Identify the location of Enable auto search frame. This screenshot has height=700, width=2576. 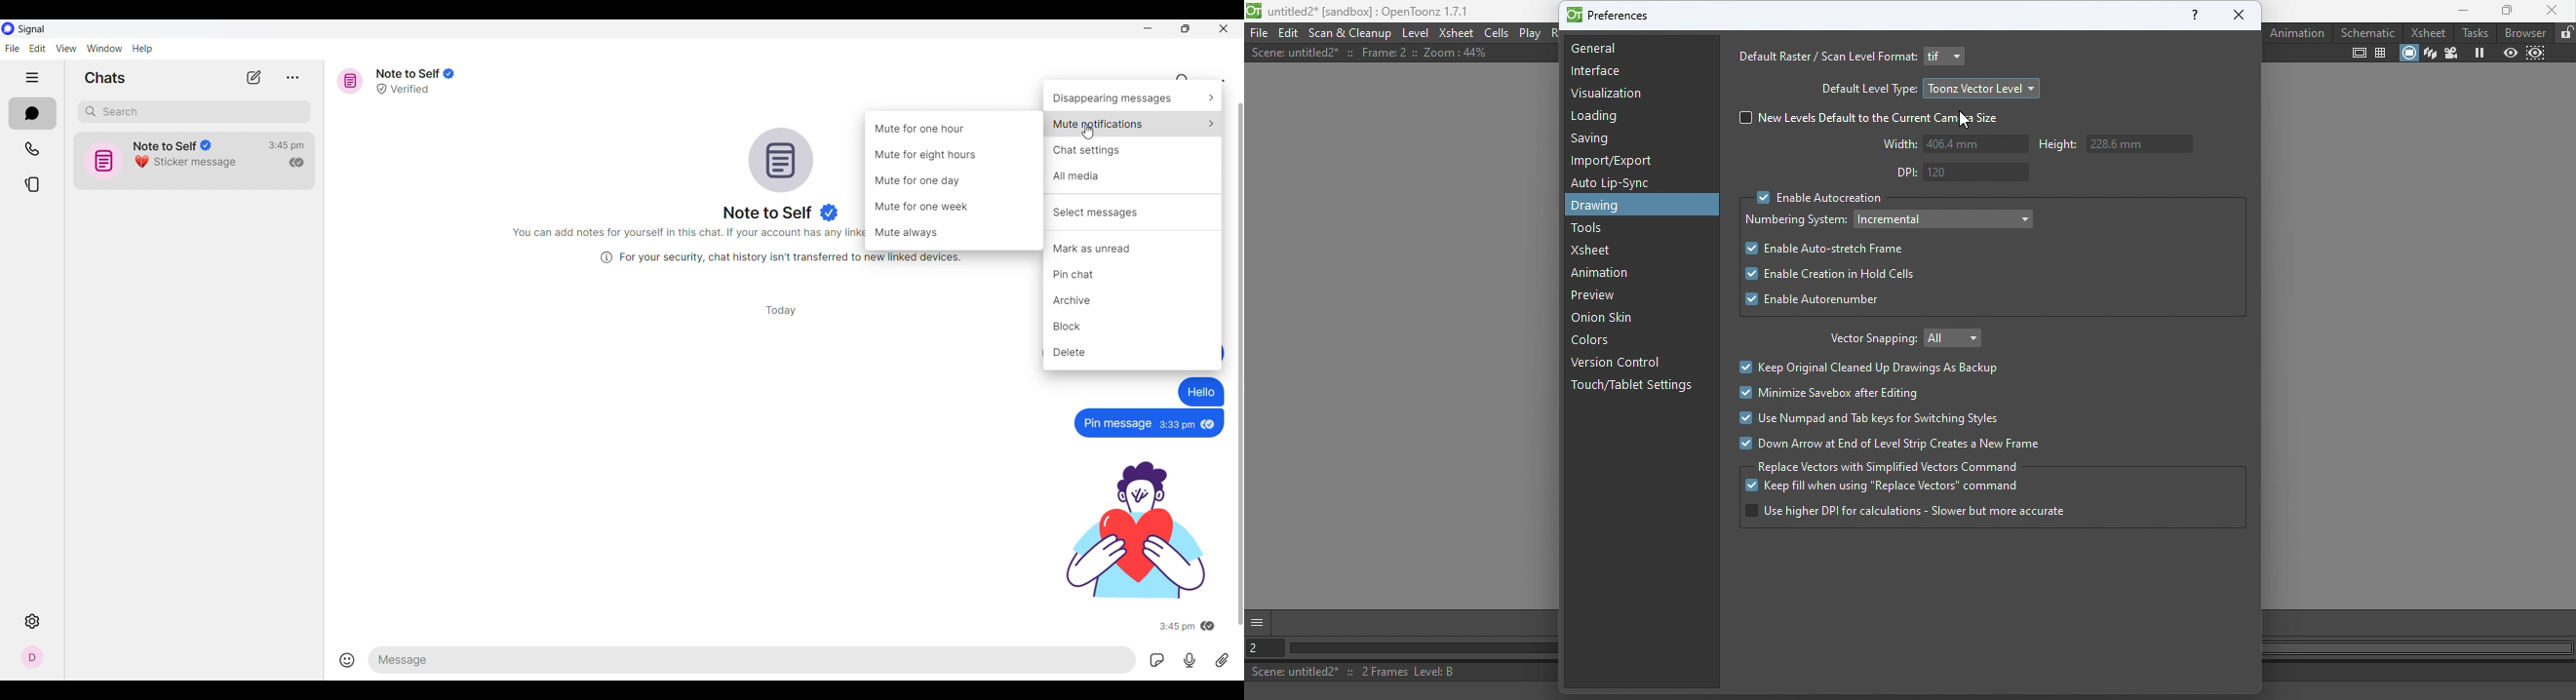
(1823, 249).